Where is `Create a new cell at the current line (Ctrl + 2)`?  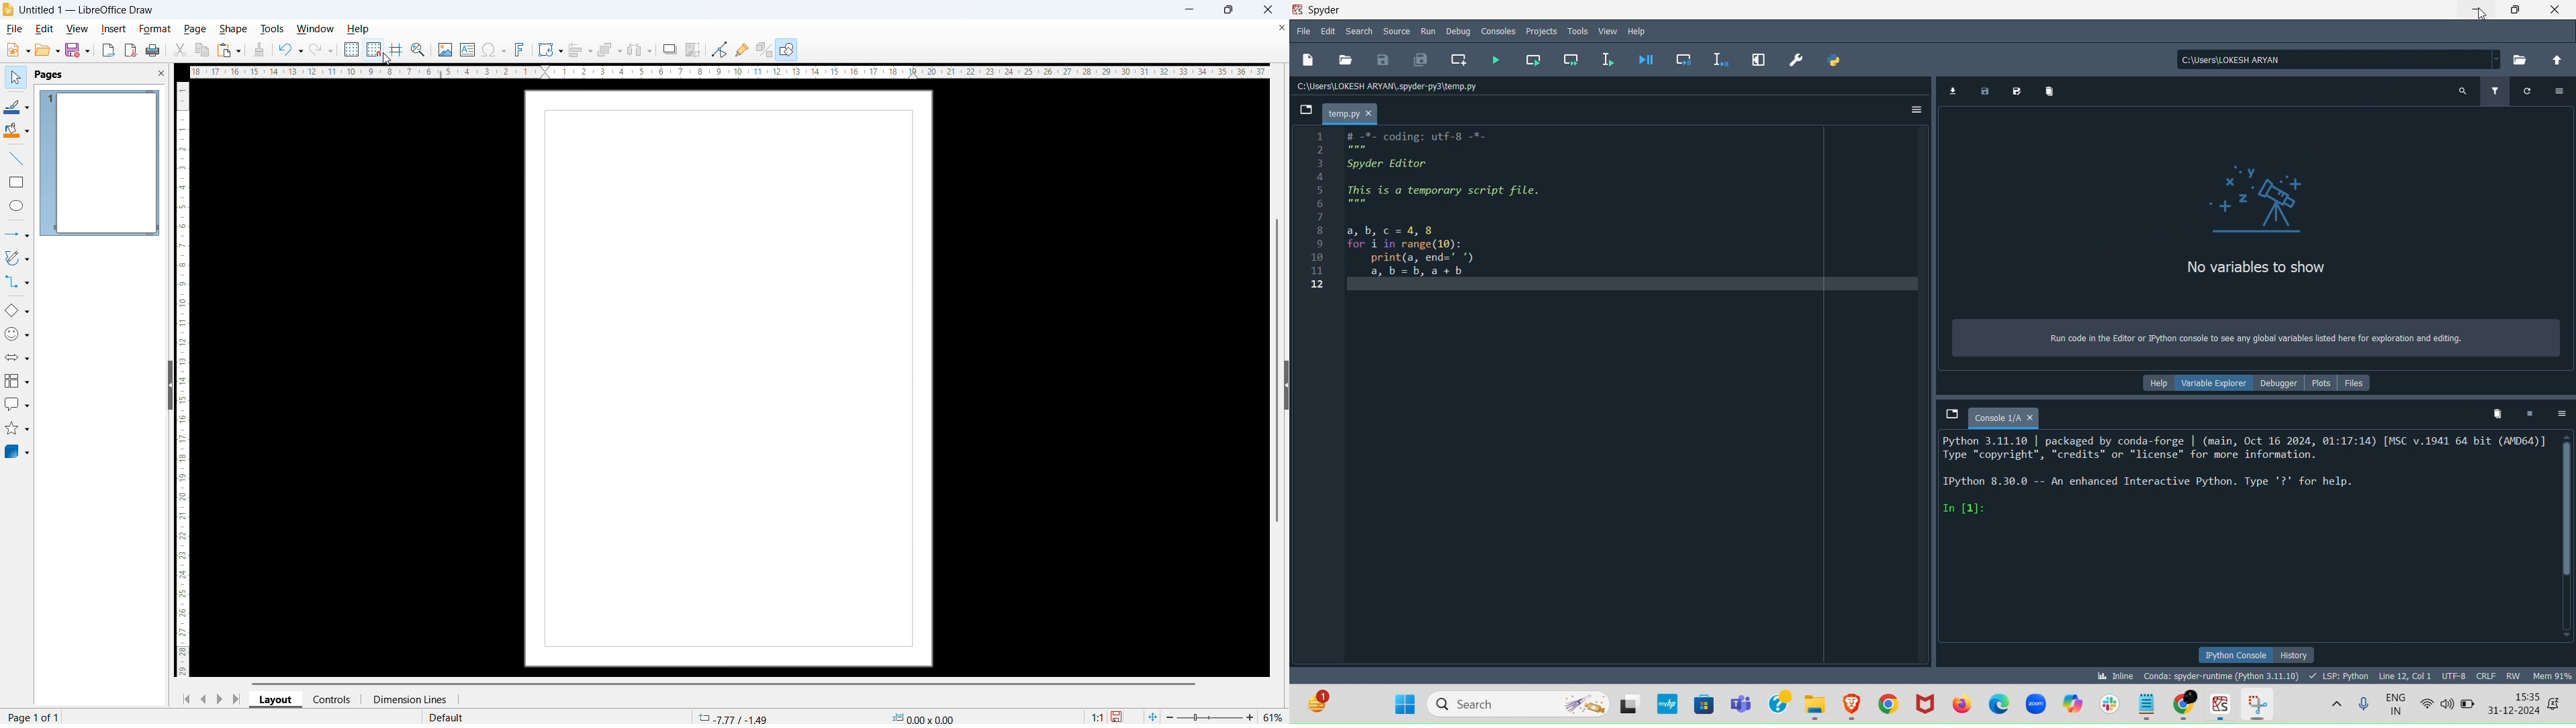
Create a new cell at the current line (Ctrl + 2) is located at coordinates (1457, 60).